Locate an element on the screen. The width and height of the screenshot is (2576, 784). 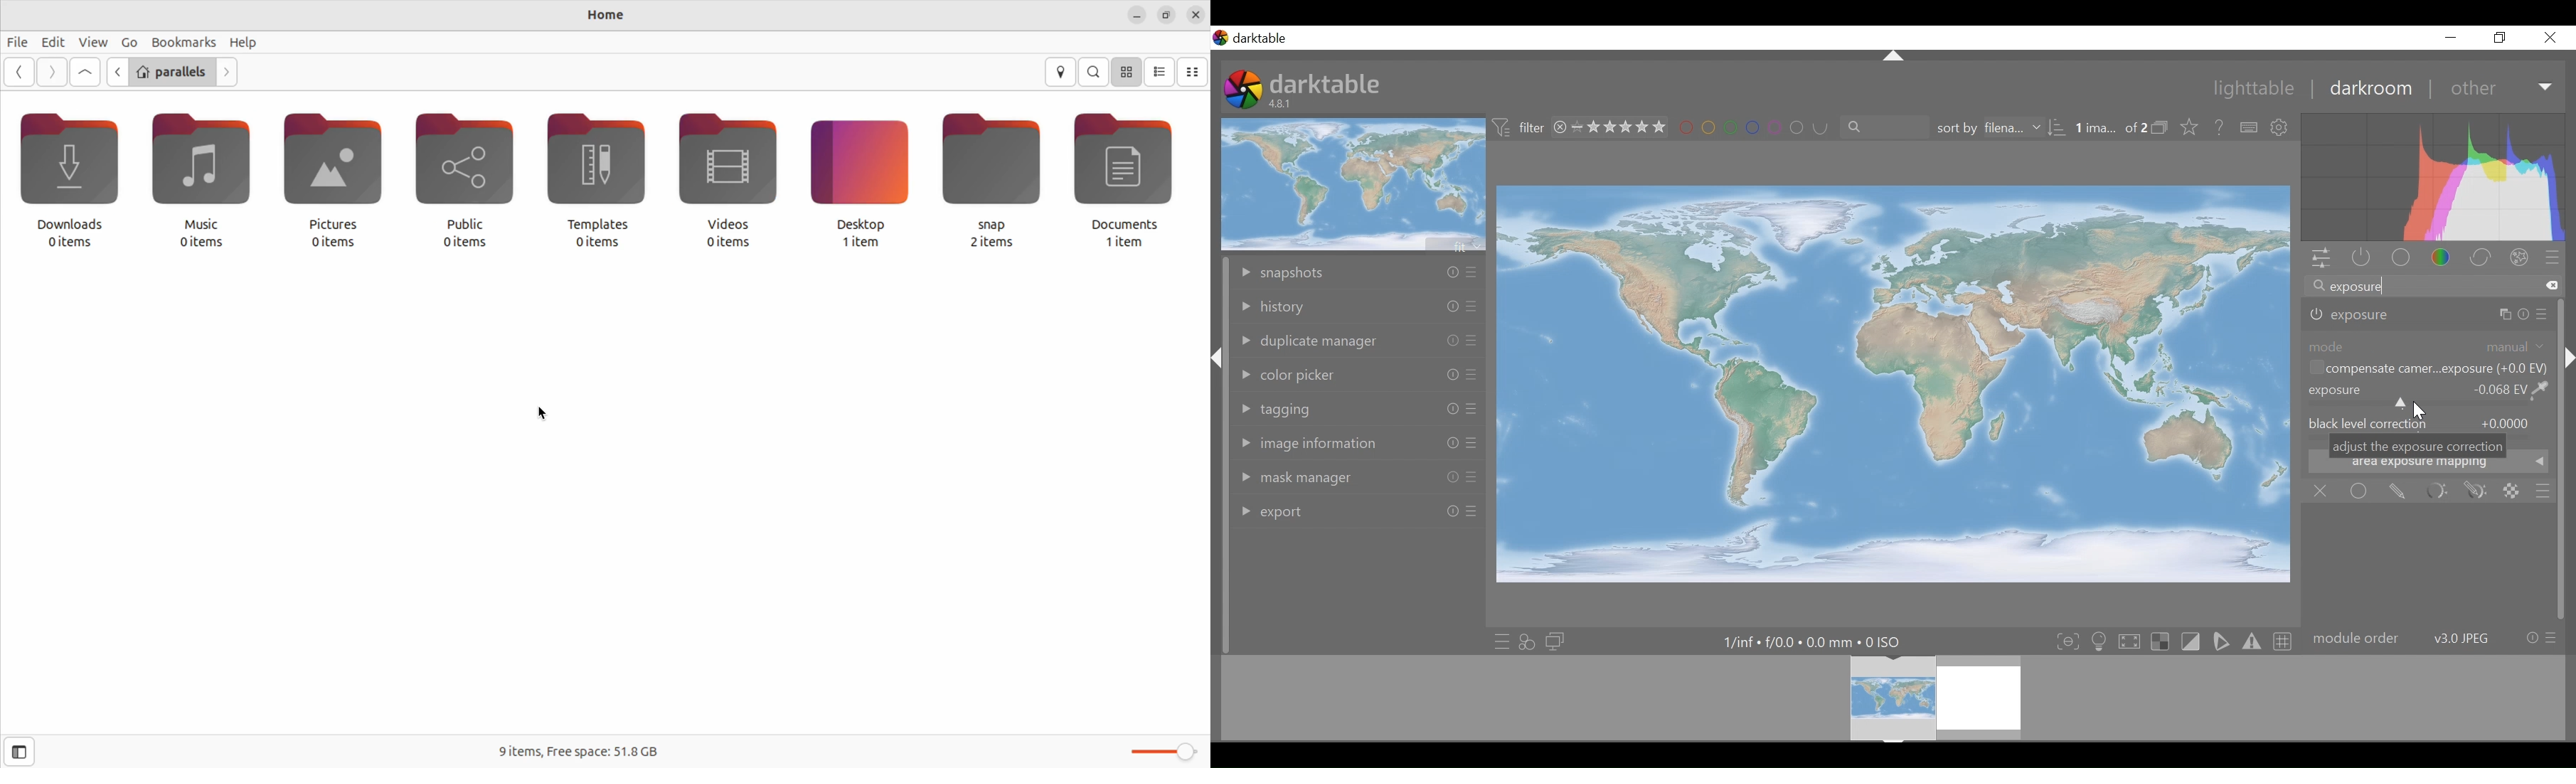
videos is located at coordinates (731, 182).